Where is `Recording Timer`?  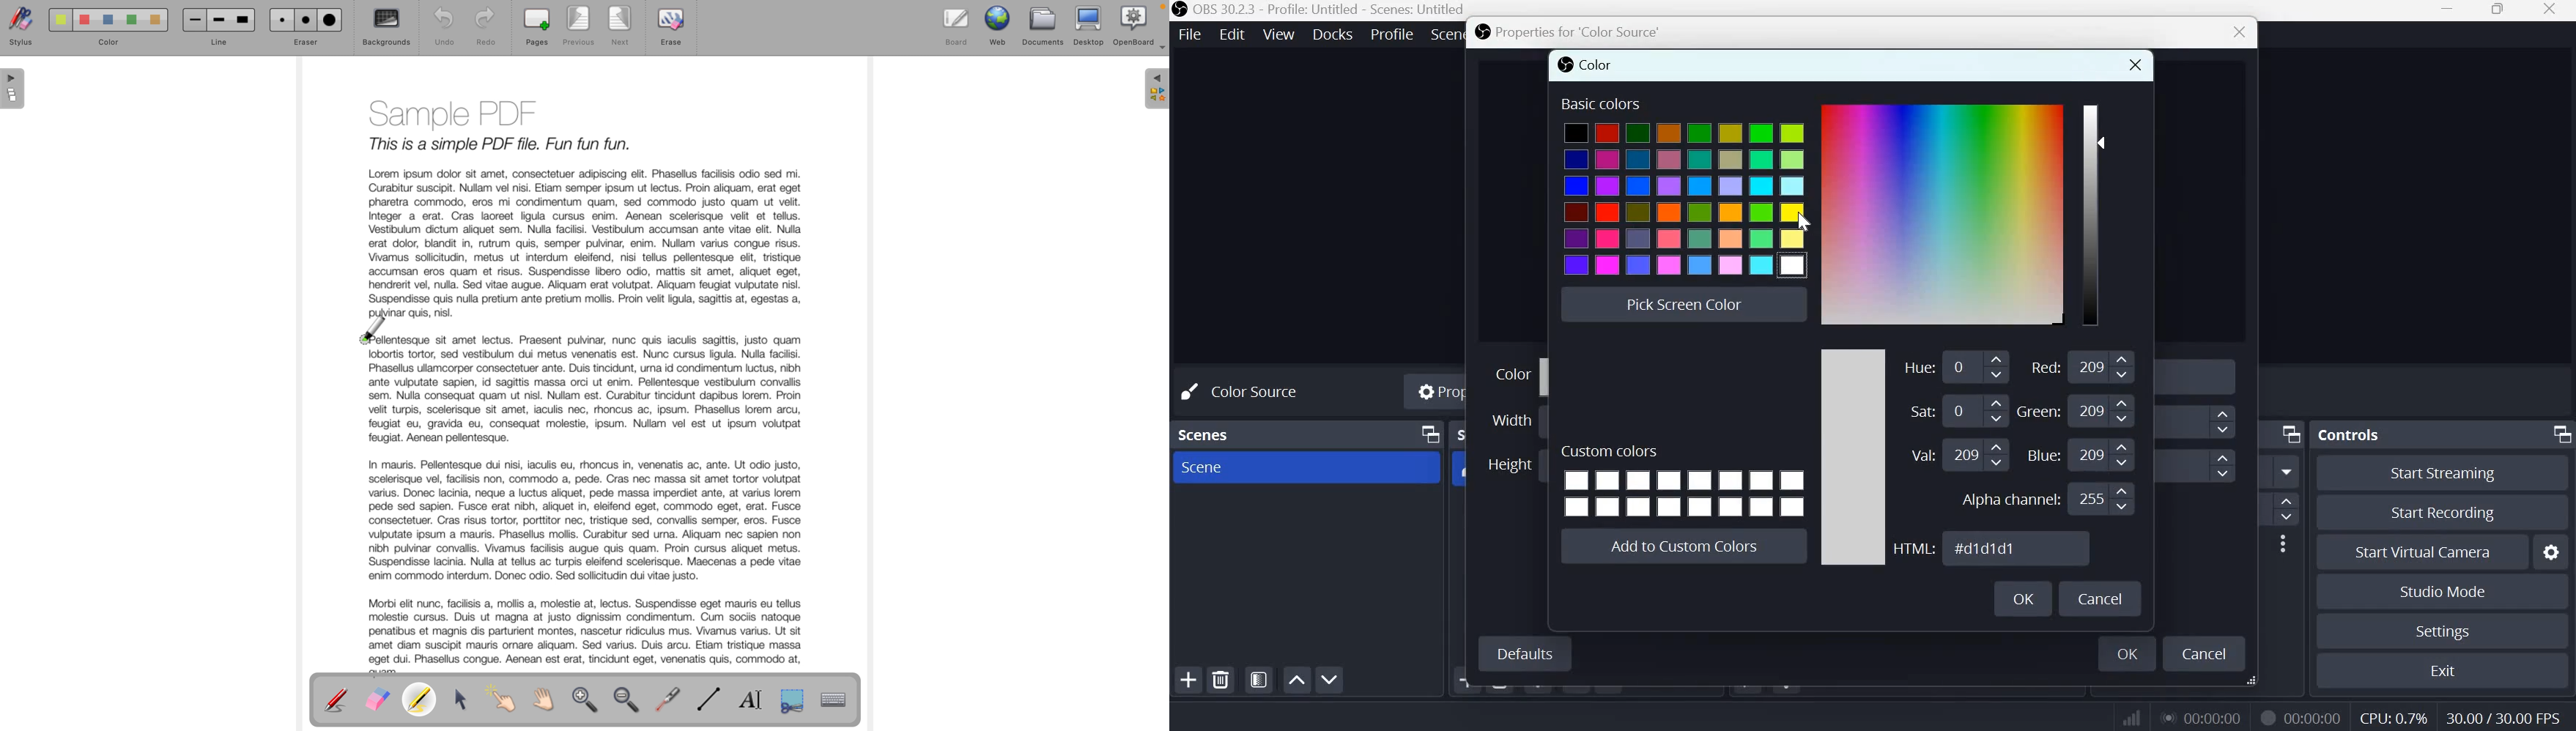
Recording Timer is located at coordinates (2314, 717).